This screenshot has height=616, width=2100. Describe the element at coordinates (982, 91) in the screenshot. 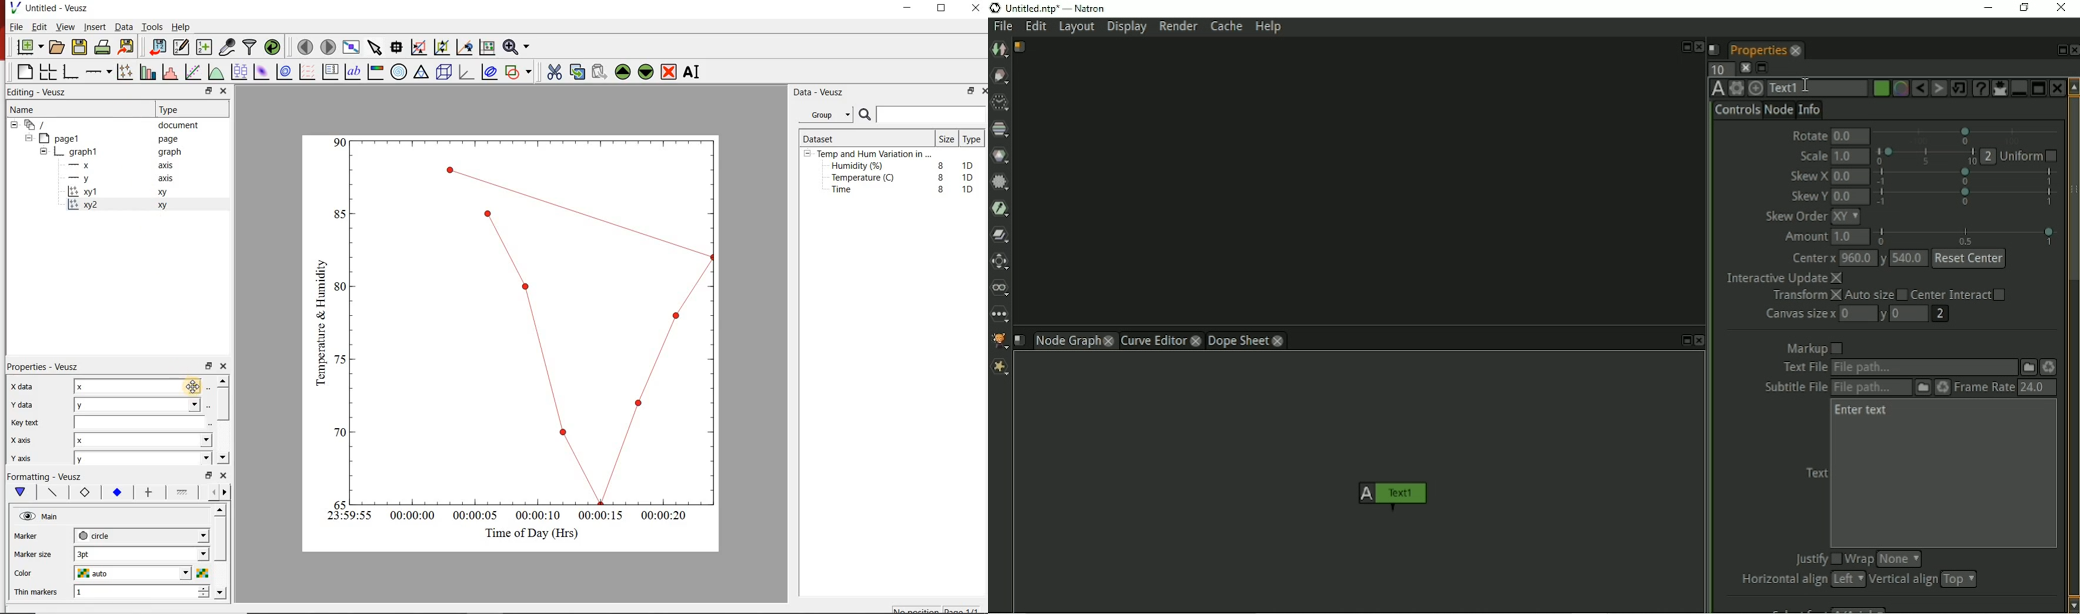

I see `close` at that location.